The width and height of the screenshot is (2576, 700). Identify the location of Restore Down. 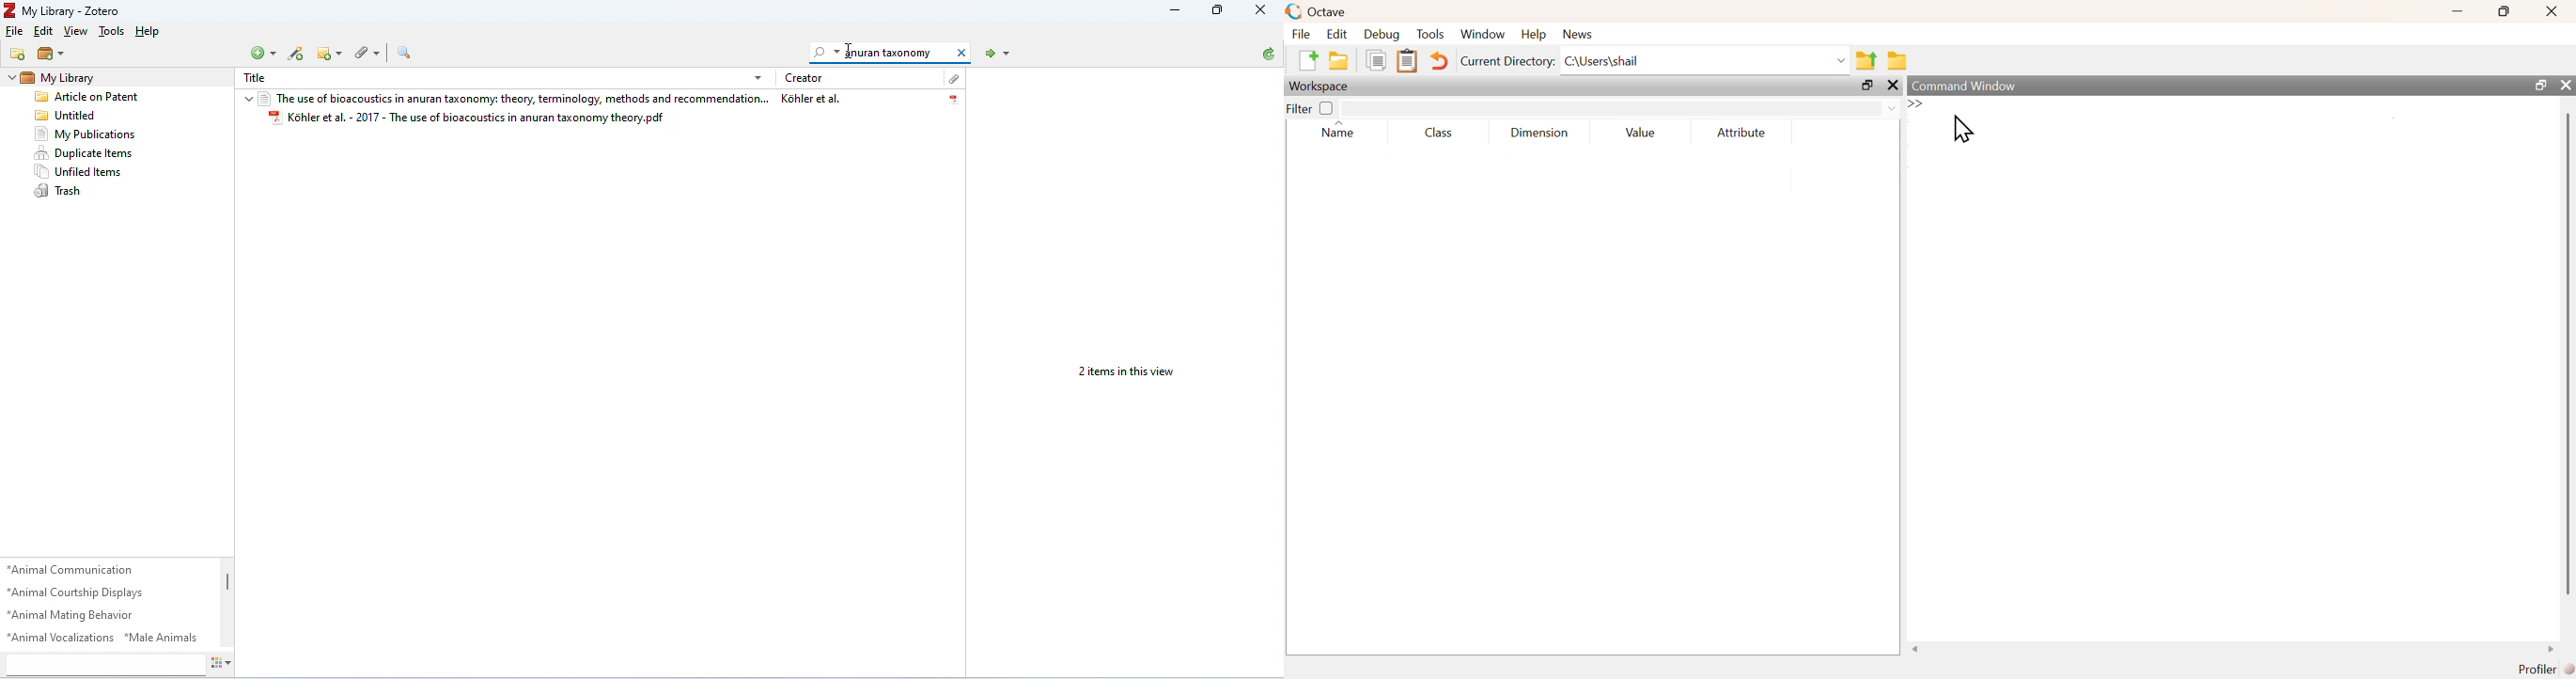
(1177, 10).